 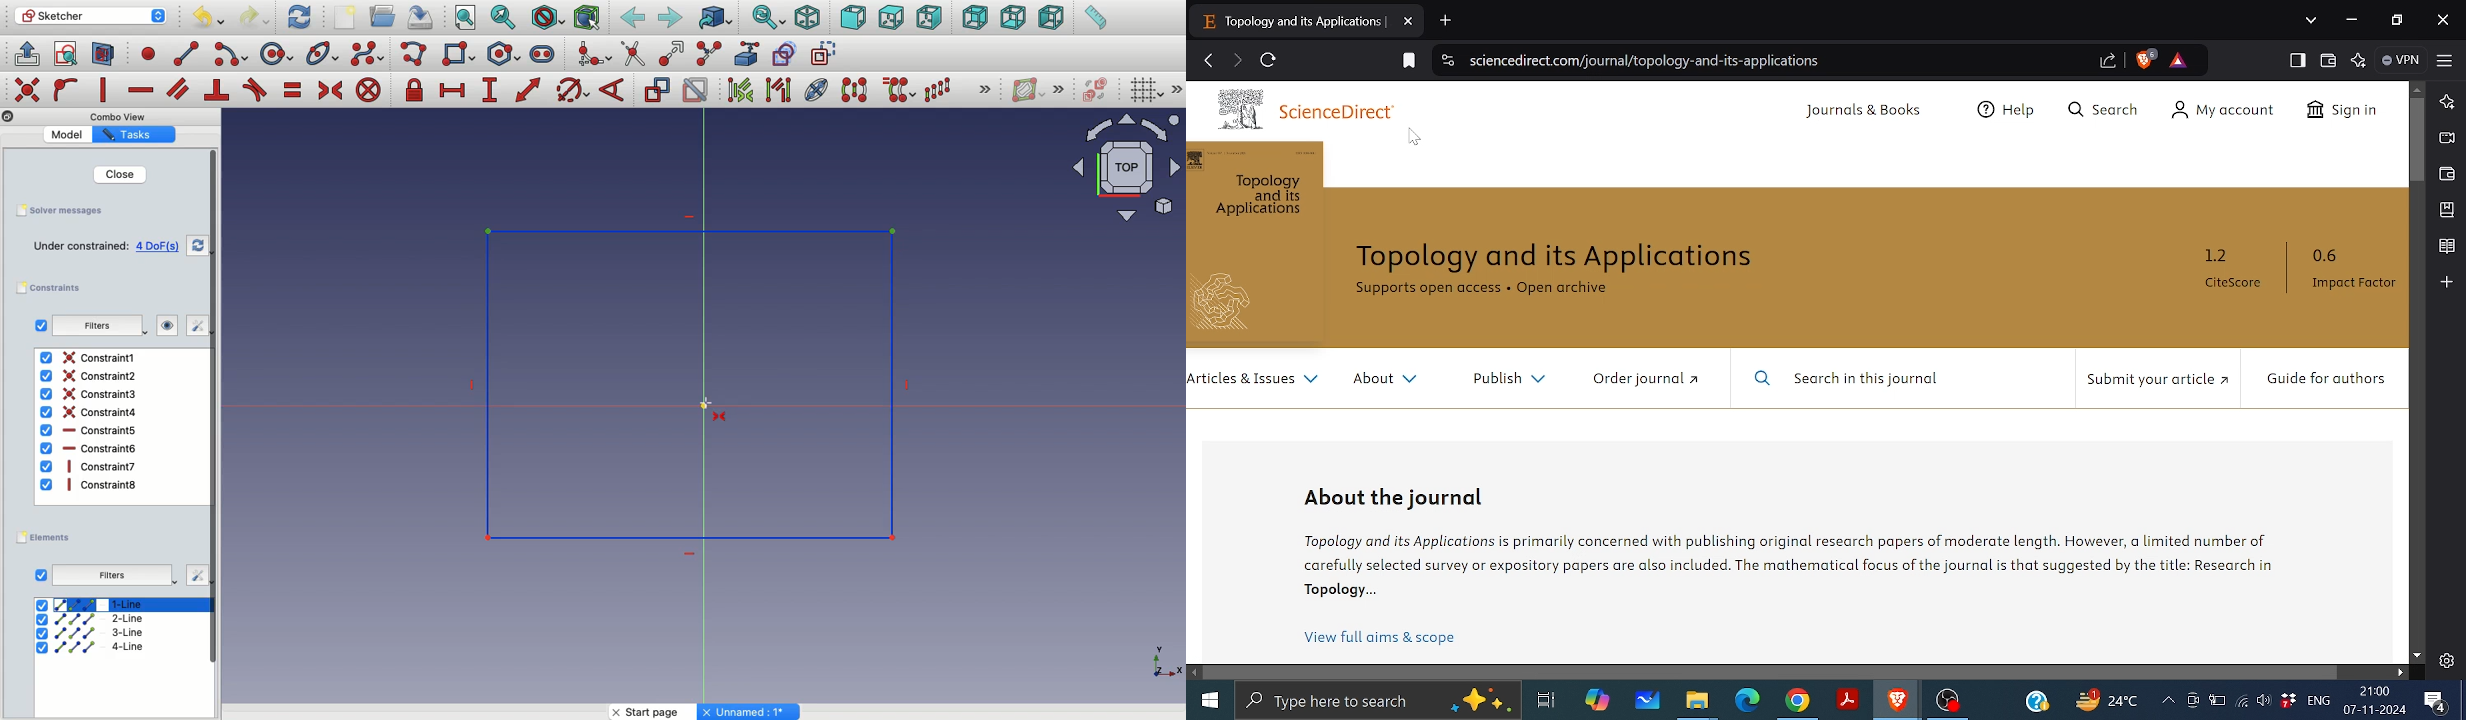 What do you see at coordinates (2100, 107) in the screenshot?
I see ` search` at bounding box center [2100, 107].